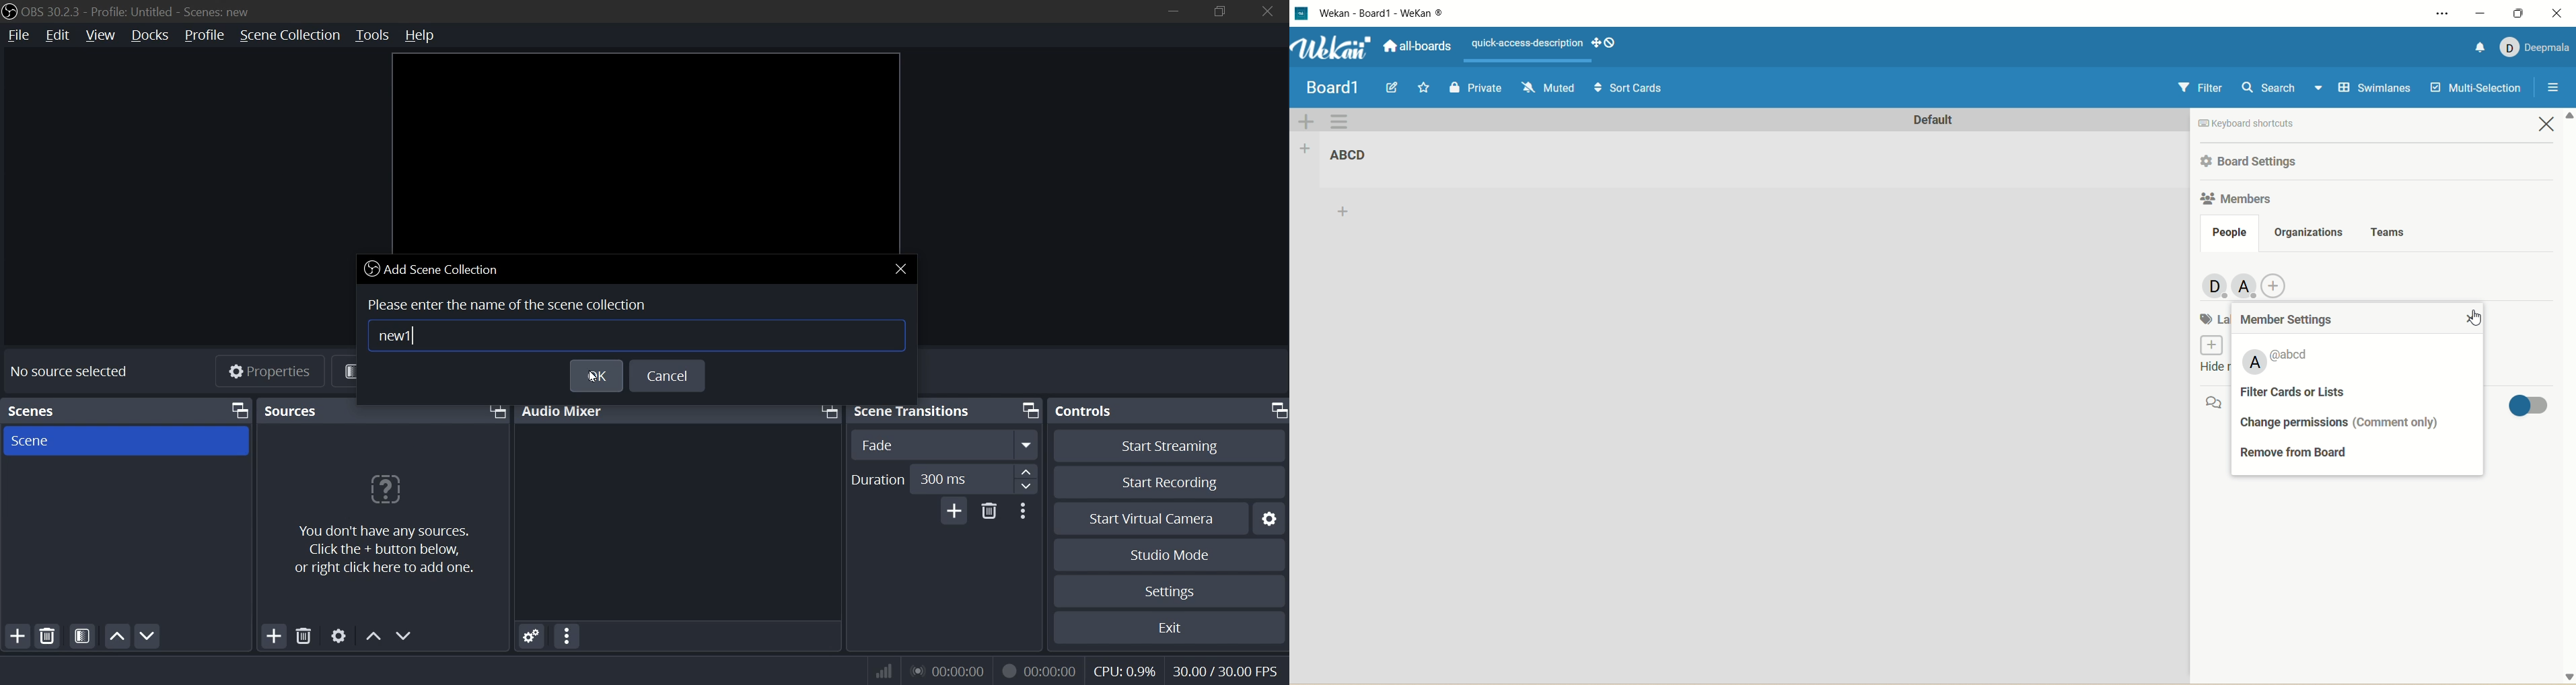 This screenshot has height=700, width=2576. What do you see at coordinates (1223, 670) in the screenshot?
I see `fps indicator` at bounding box center [1223, 670].